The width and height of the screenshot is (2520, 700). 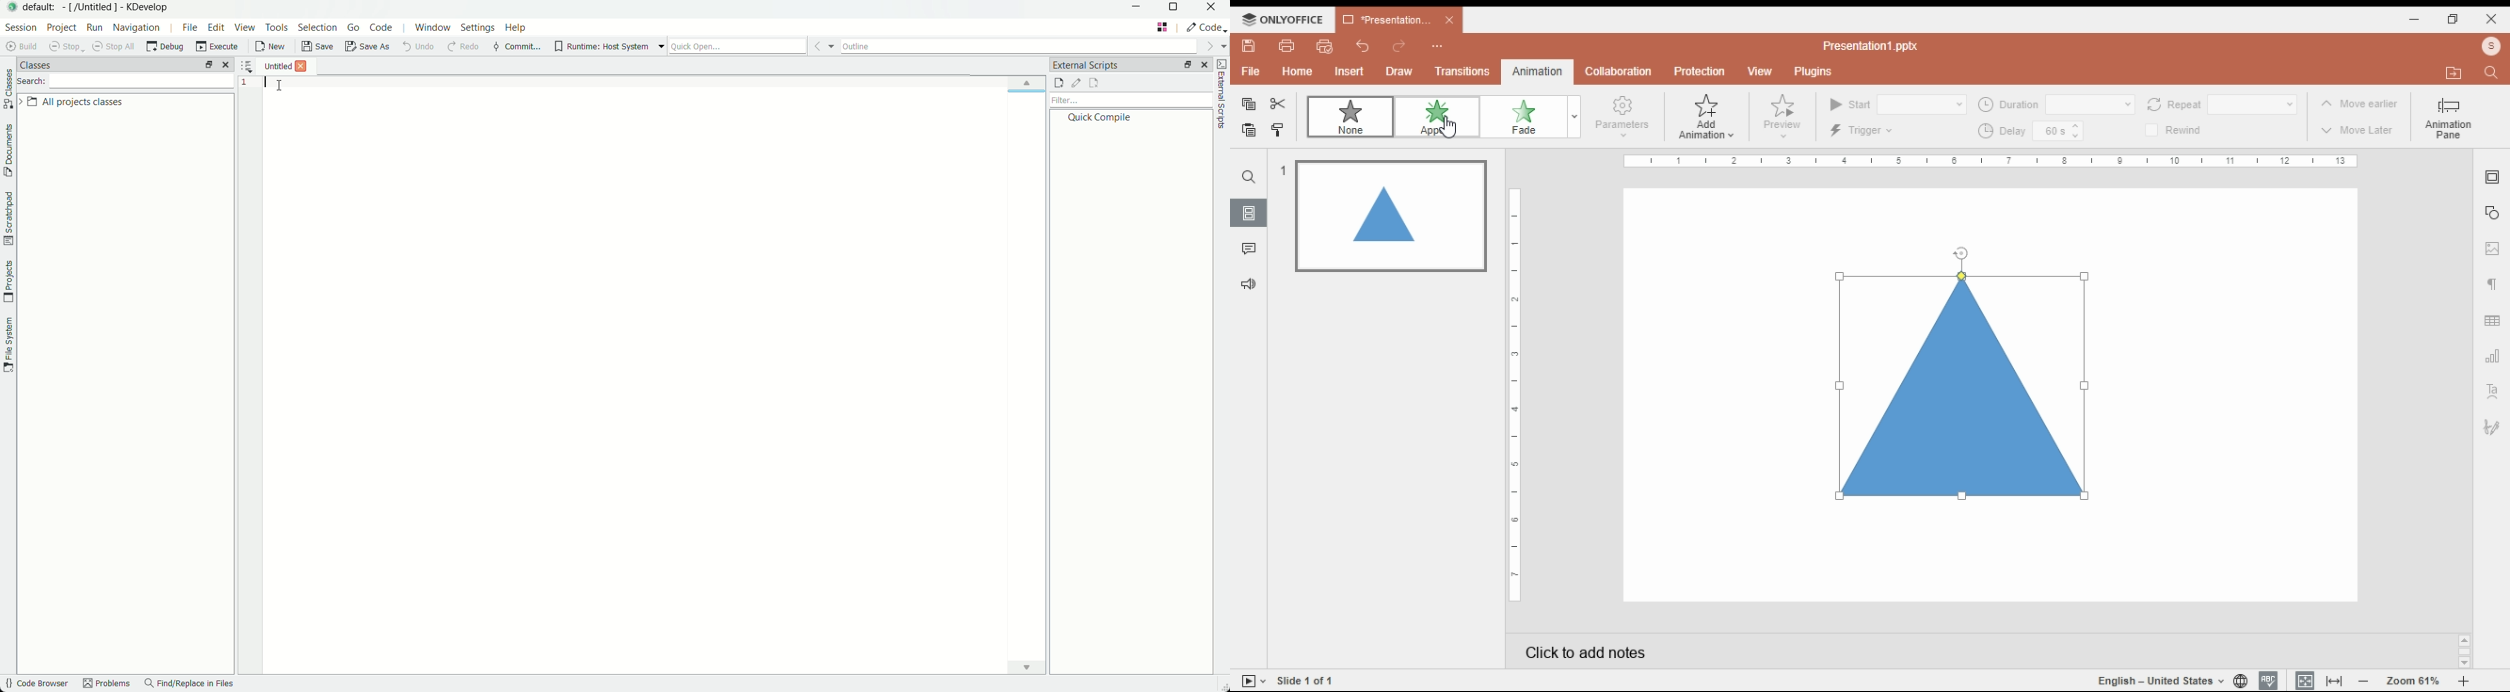 What do you see at coordinates (1434, 118) in the screenshot?
I see `animation: appear` at bounding box center [1434, 118].